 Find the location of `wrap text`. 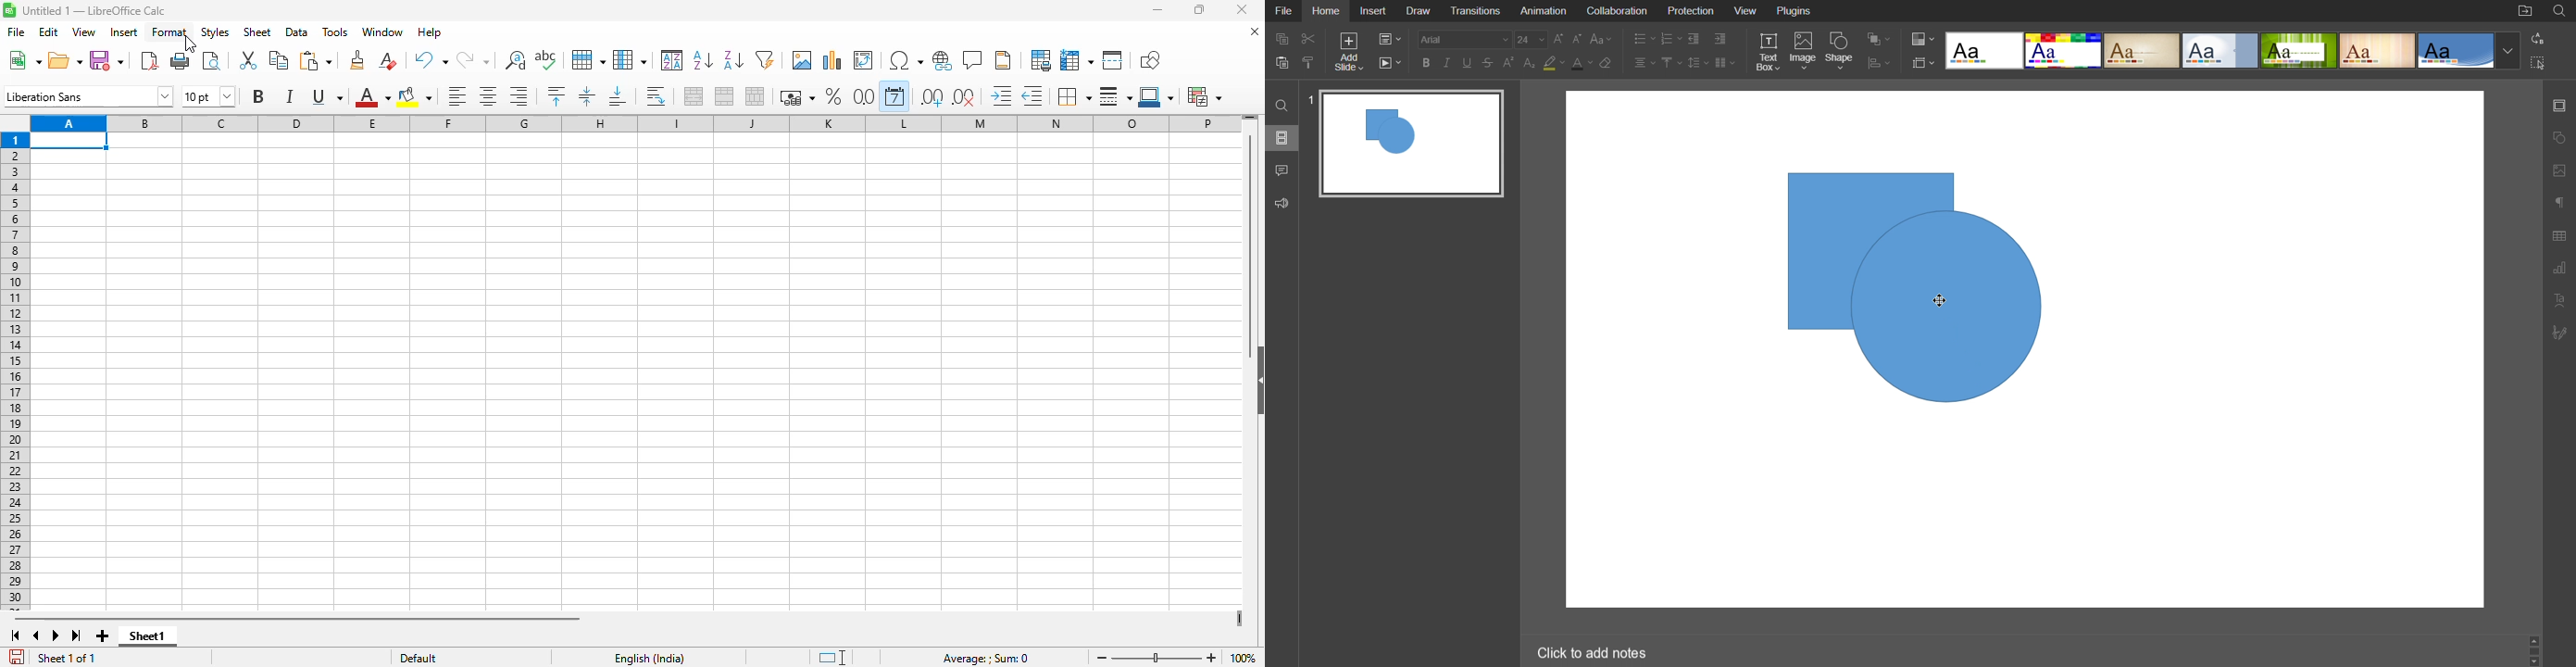

wrap text is located at coordinates (655, 96).